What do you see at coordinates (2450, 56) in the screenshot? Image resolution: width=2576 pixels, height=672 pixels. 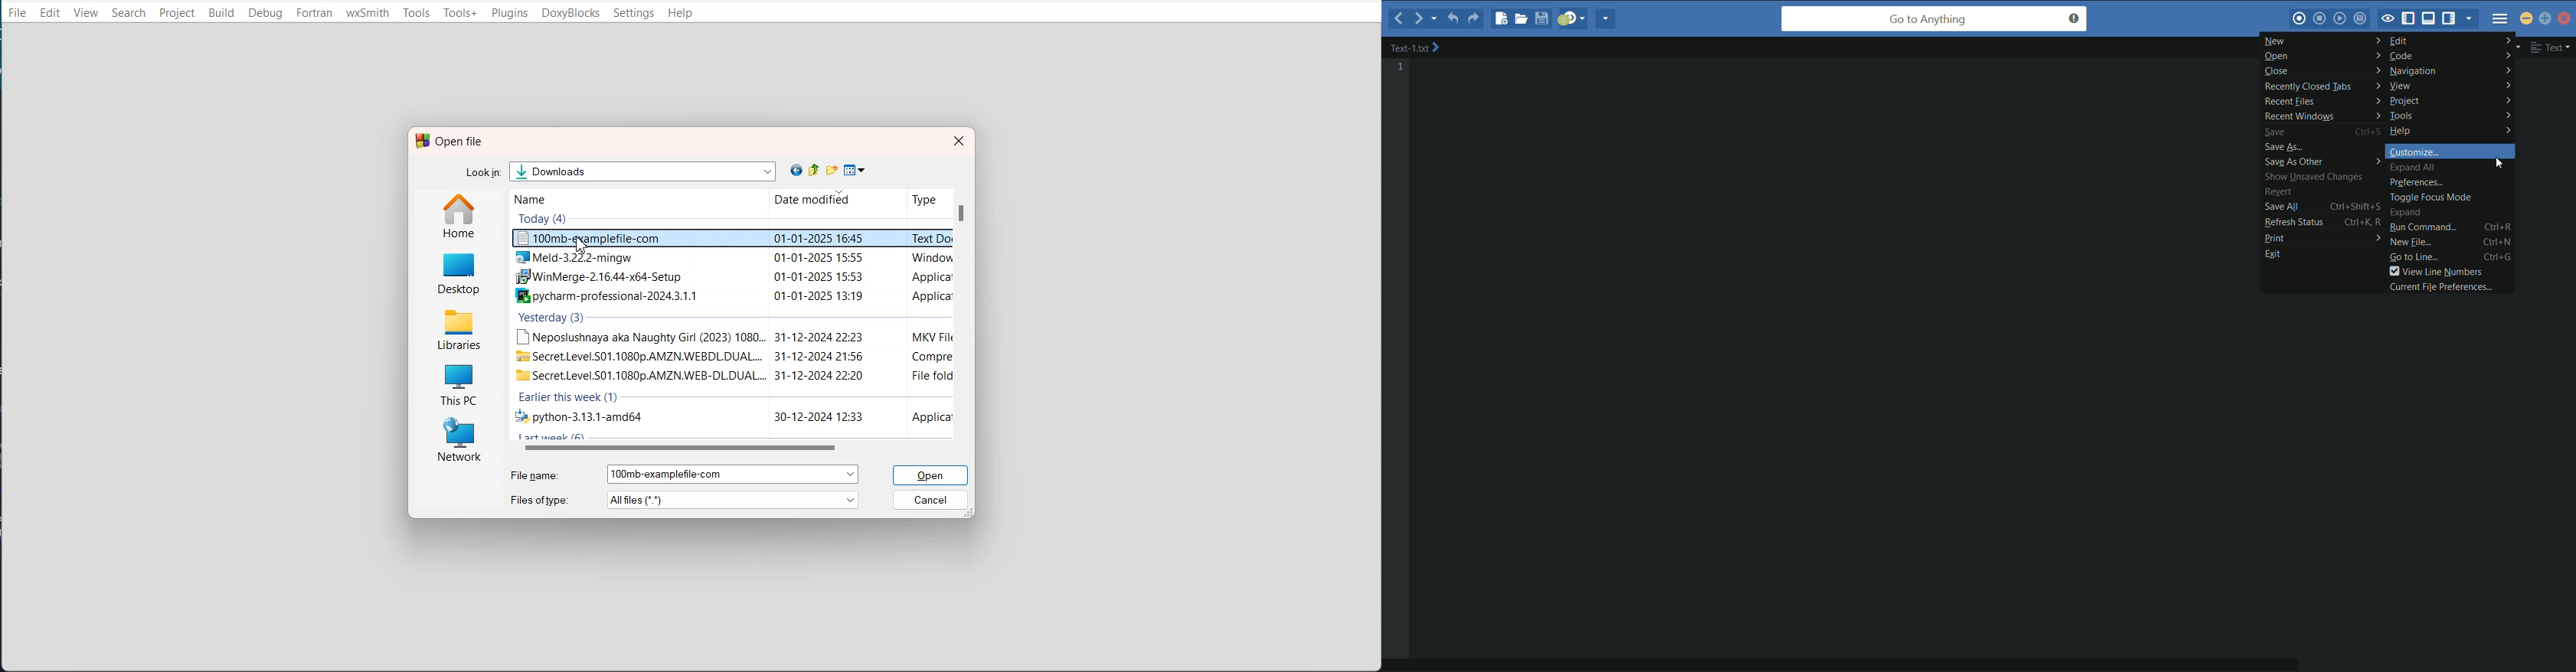 I see `code` at bounding box center [2450, 56].